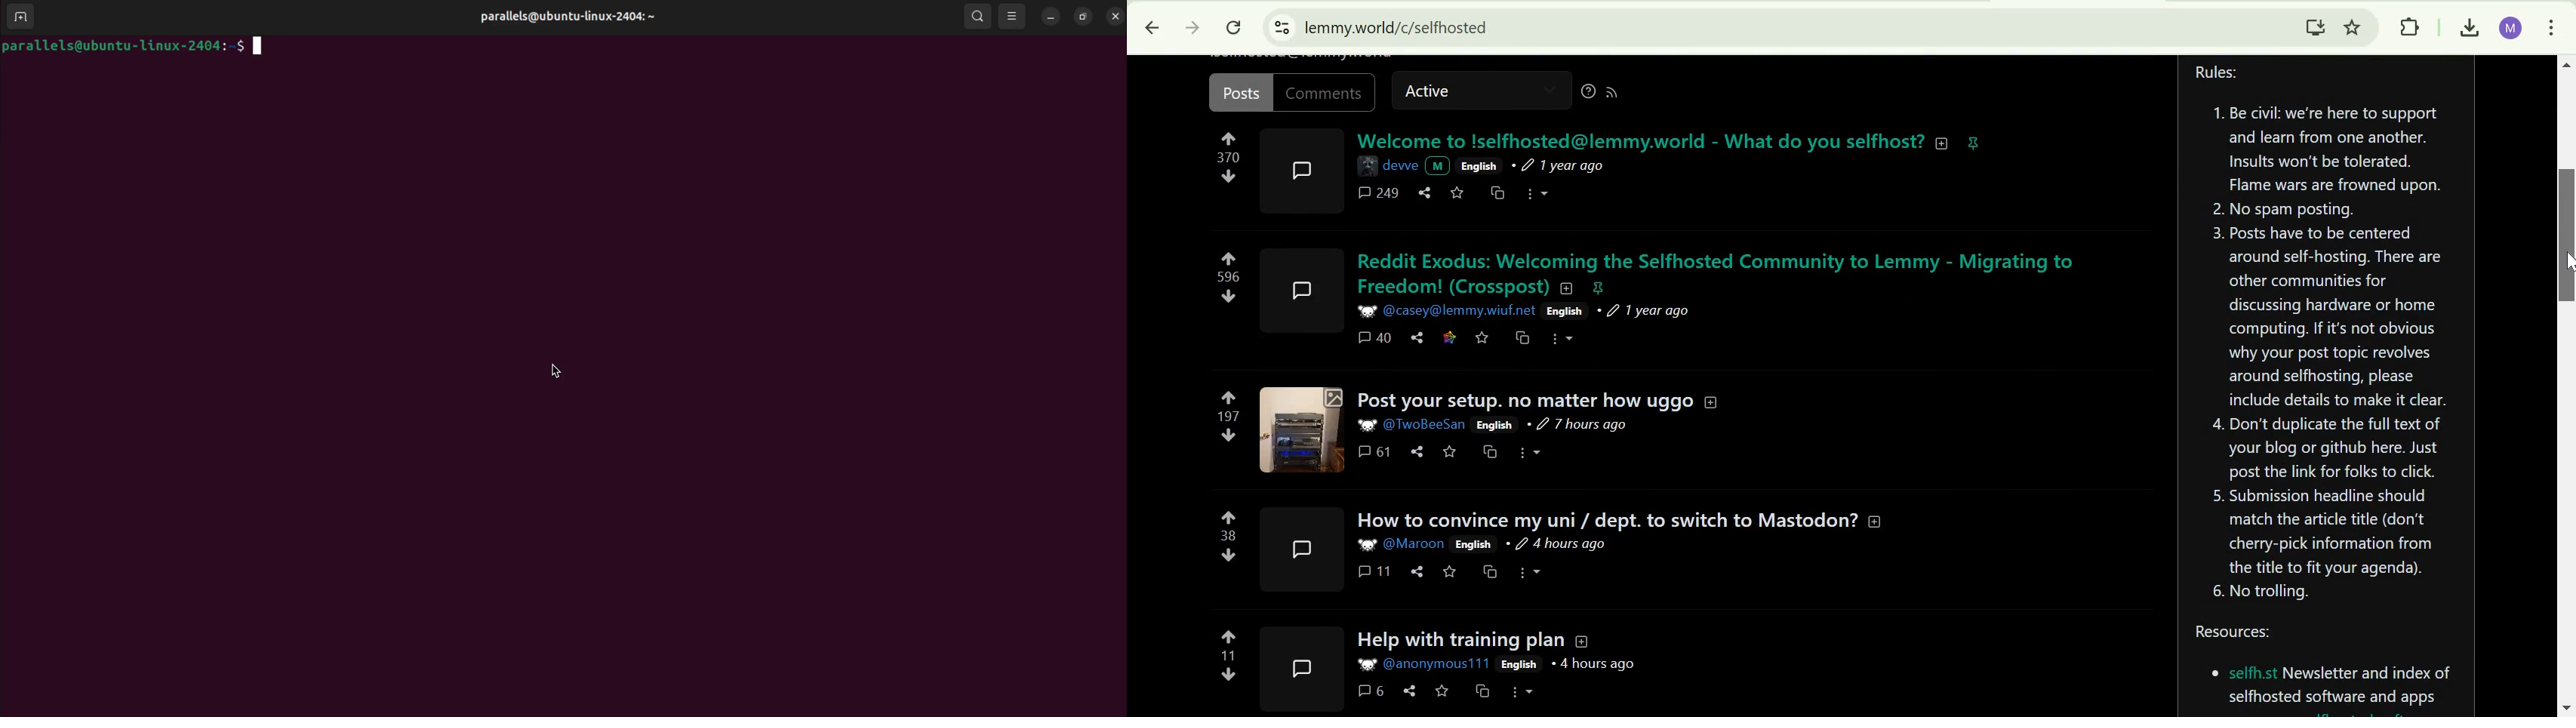 This screenshot has width=2576, height=728. What do you see at coordinates (565, 17) in the screenshot?
I see `user profile` at bounding box center [565, 17].